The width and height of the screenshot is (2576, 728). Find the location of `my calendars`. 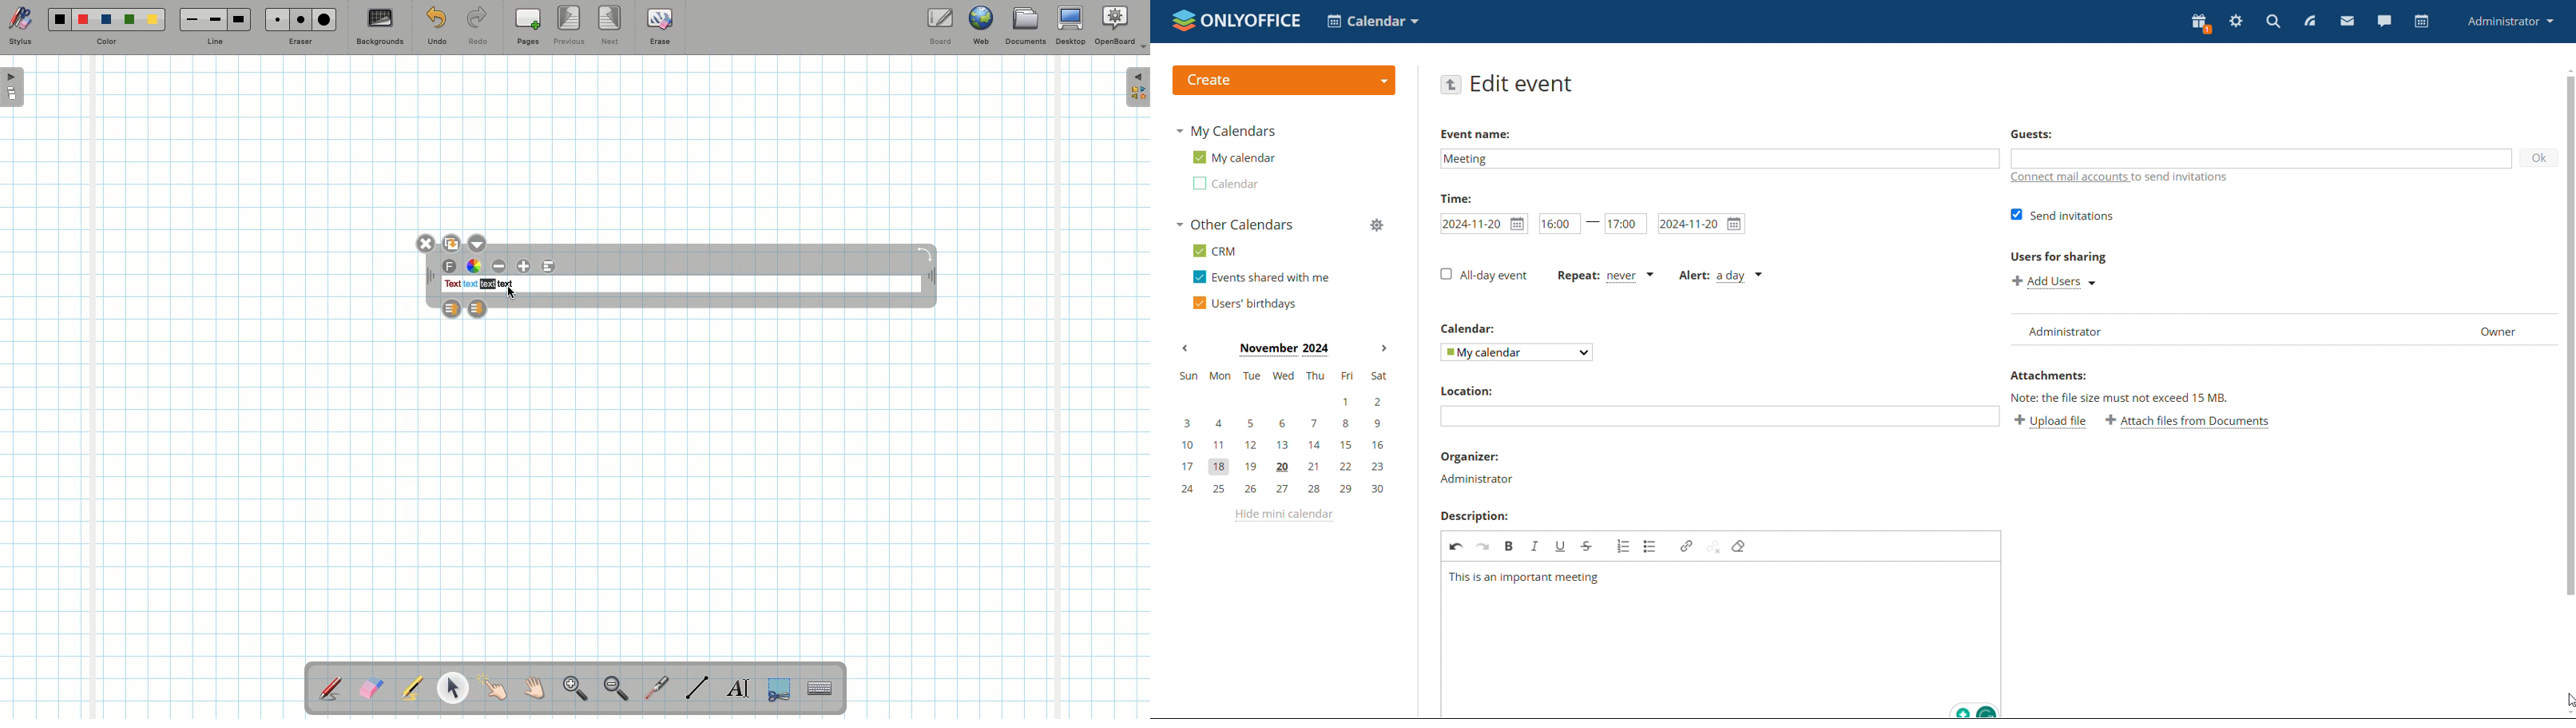

my calendars is located at coordinates (1226, 131).